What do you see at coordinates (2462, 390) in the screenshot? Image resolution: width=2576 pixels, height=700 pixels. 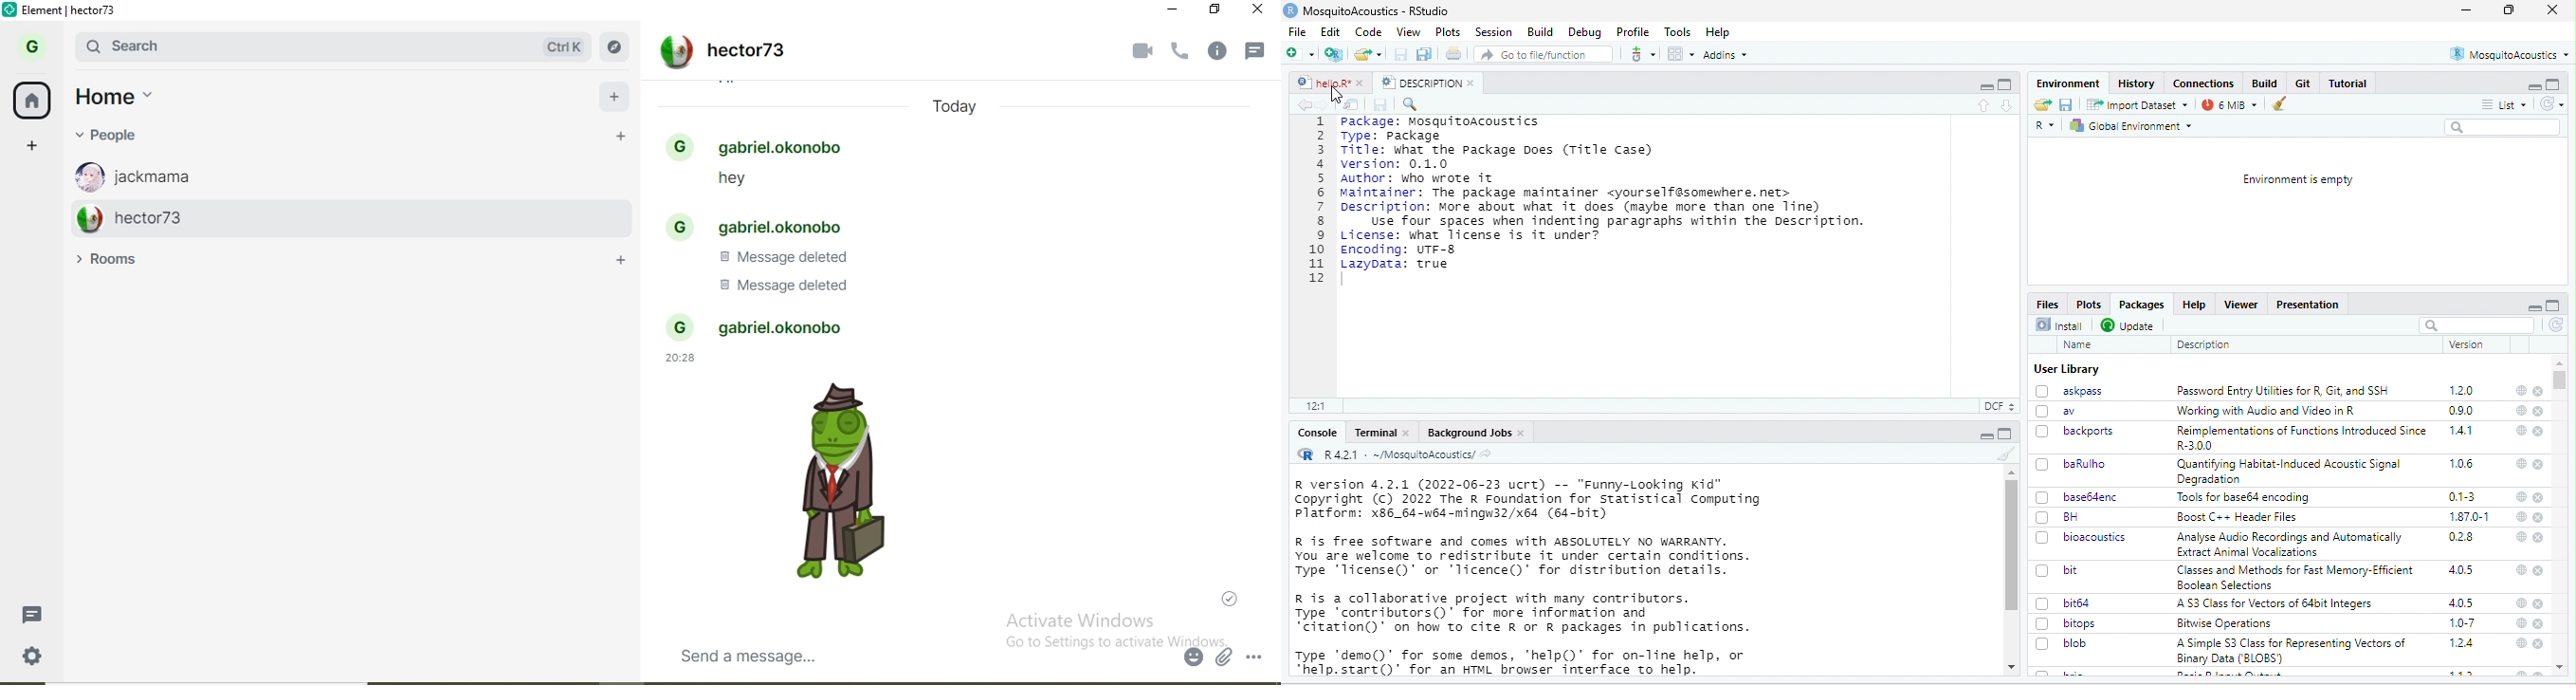 I see `1.2.0` at bounding box center [2462, 390].